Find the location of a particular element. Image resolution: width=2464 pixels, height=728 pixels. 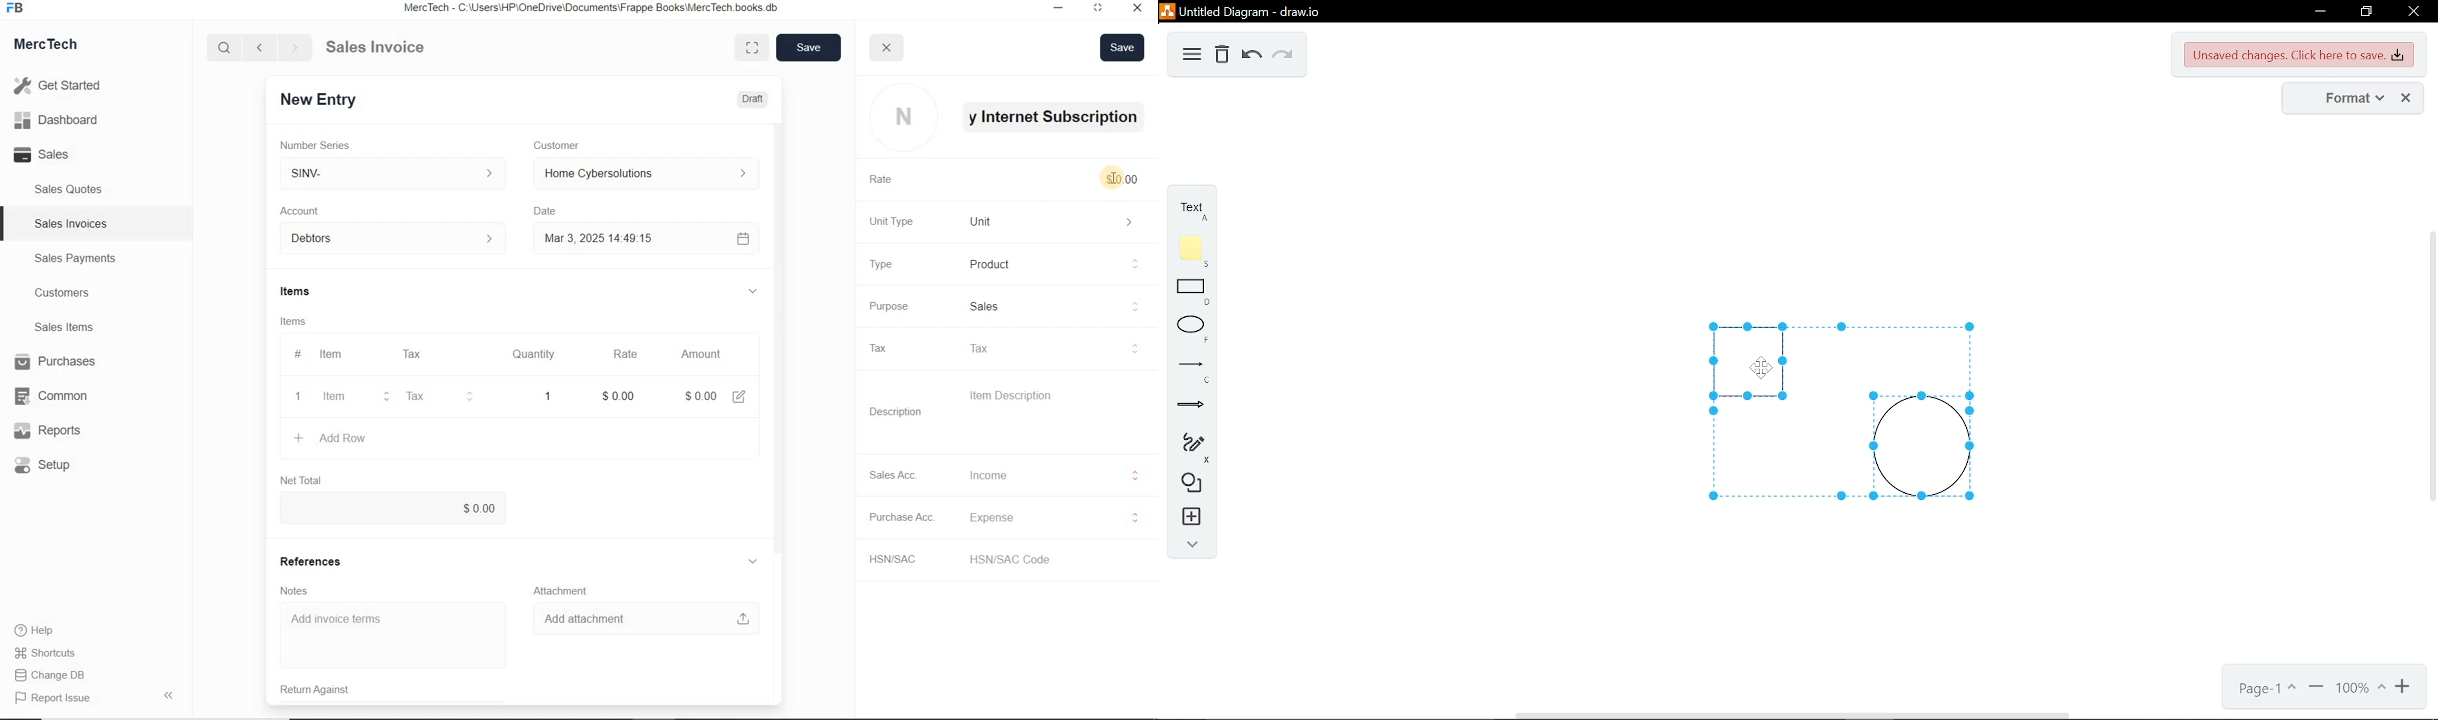

Sales Invoice is located at coordinates (377, 48).